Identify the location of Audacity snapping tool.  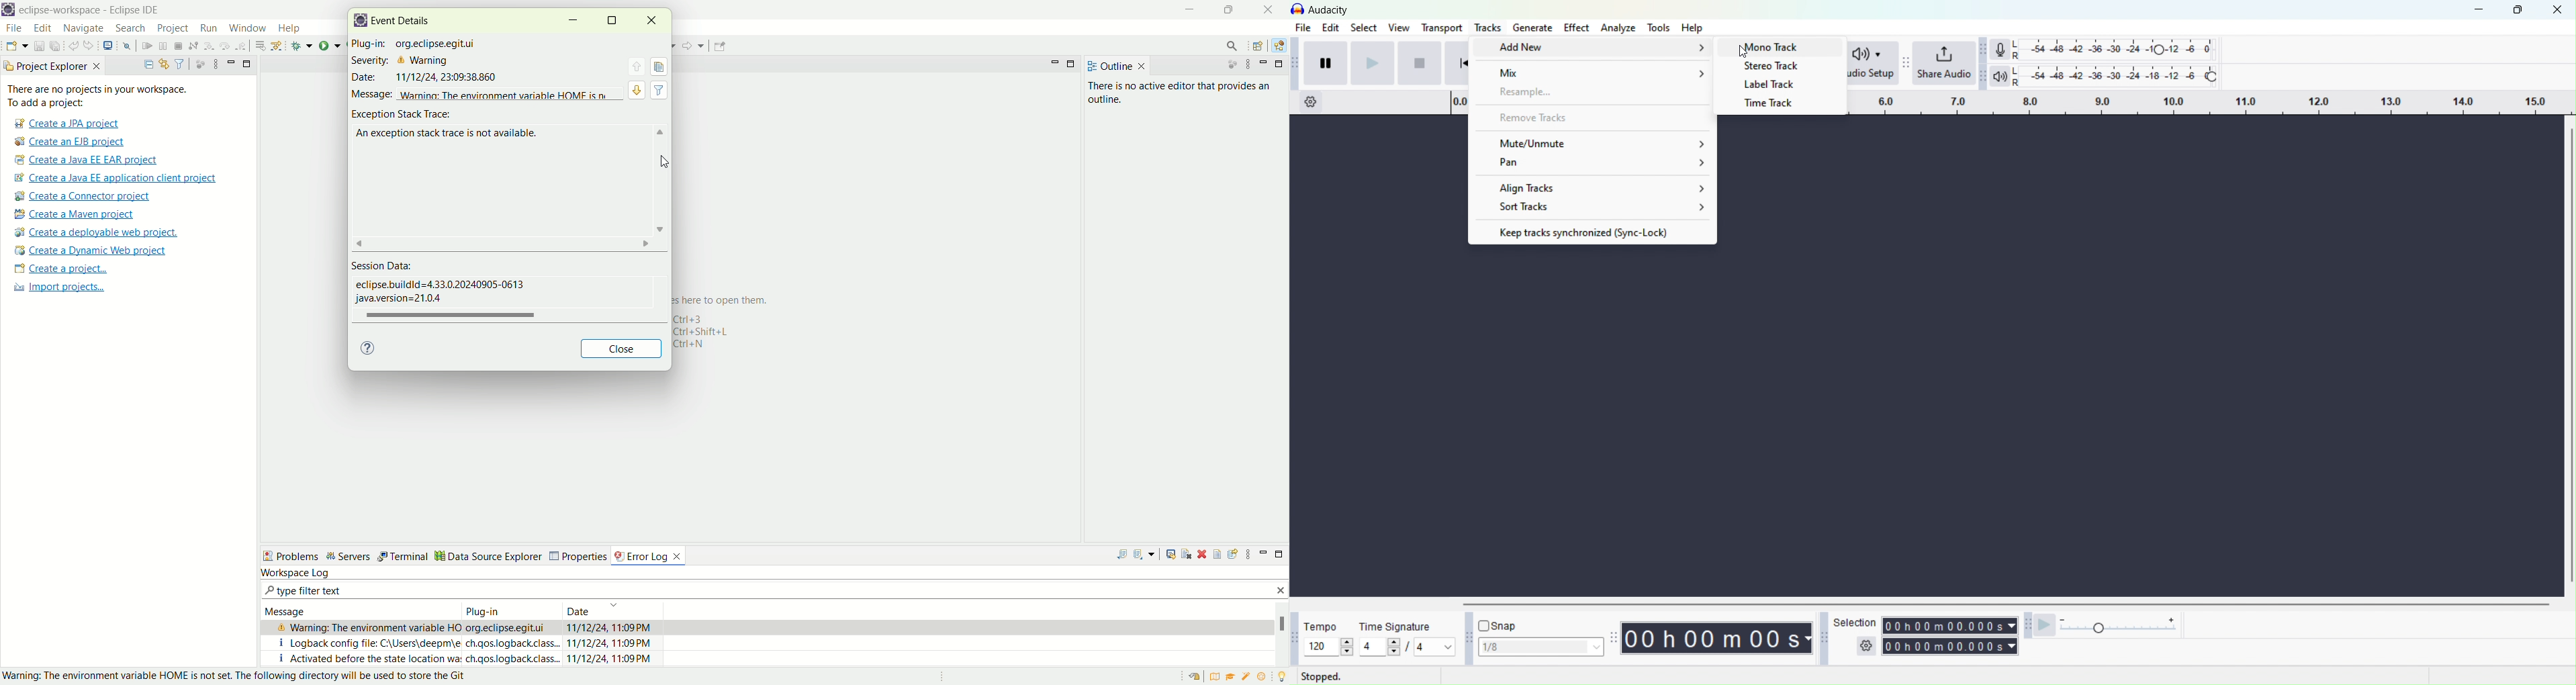
(1466, 638).